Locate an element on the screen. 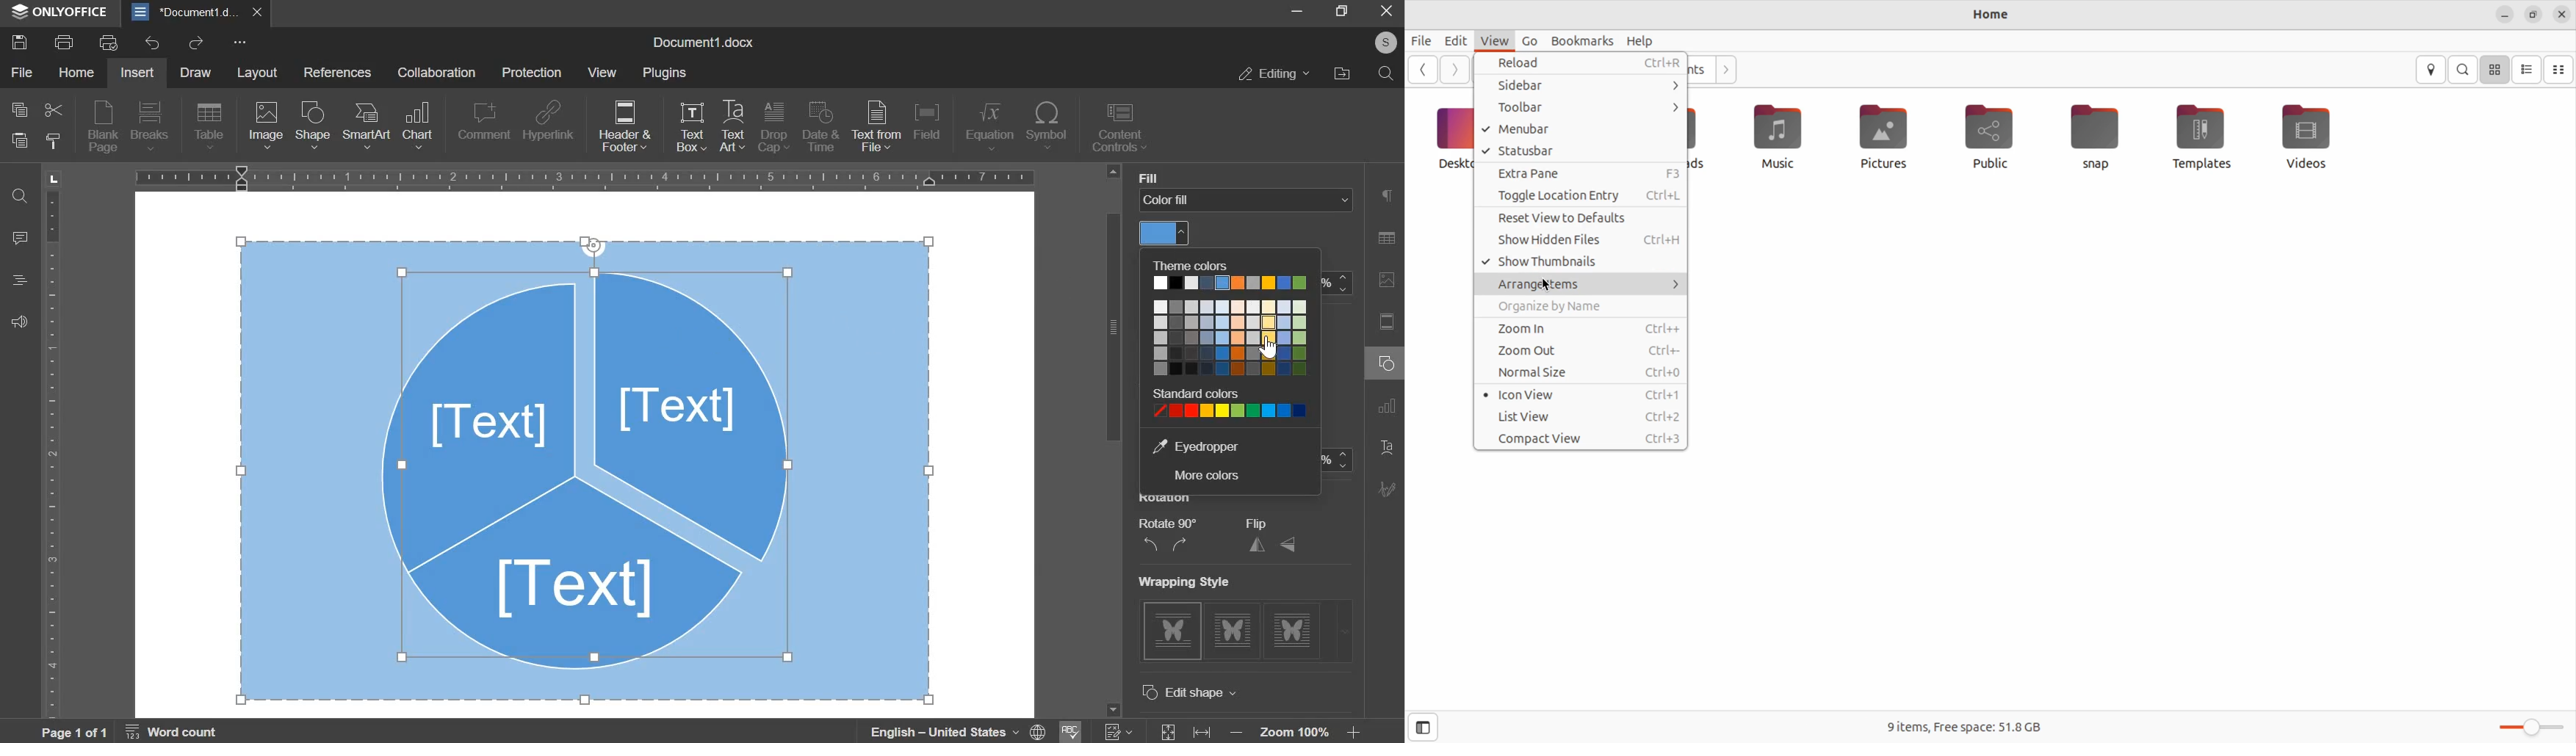  Close is located at coordinates (1388, 10).